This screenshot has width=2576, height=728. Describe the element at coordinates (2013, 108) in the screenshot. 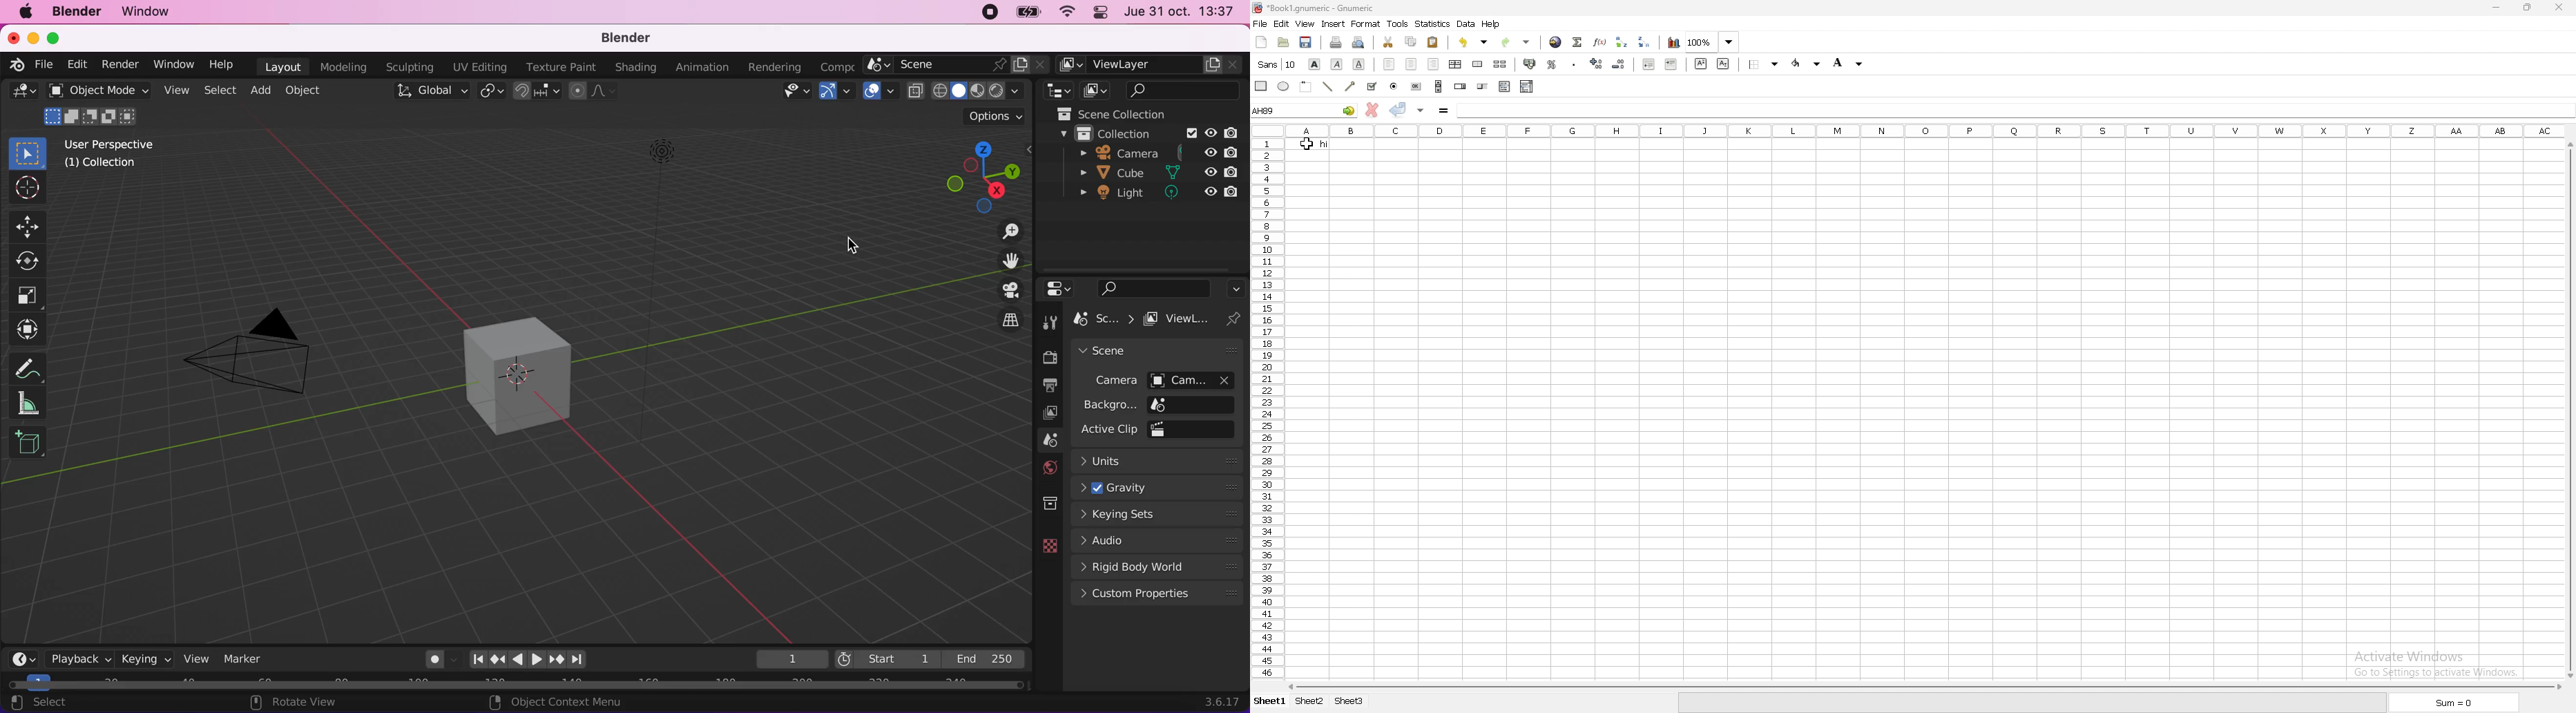

I see `input box` at that location.